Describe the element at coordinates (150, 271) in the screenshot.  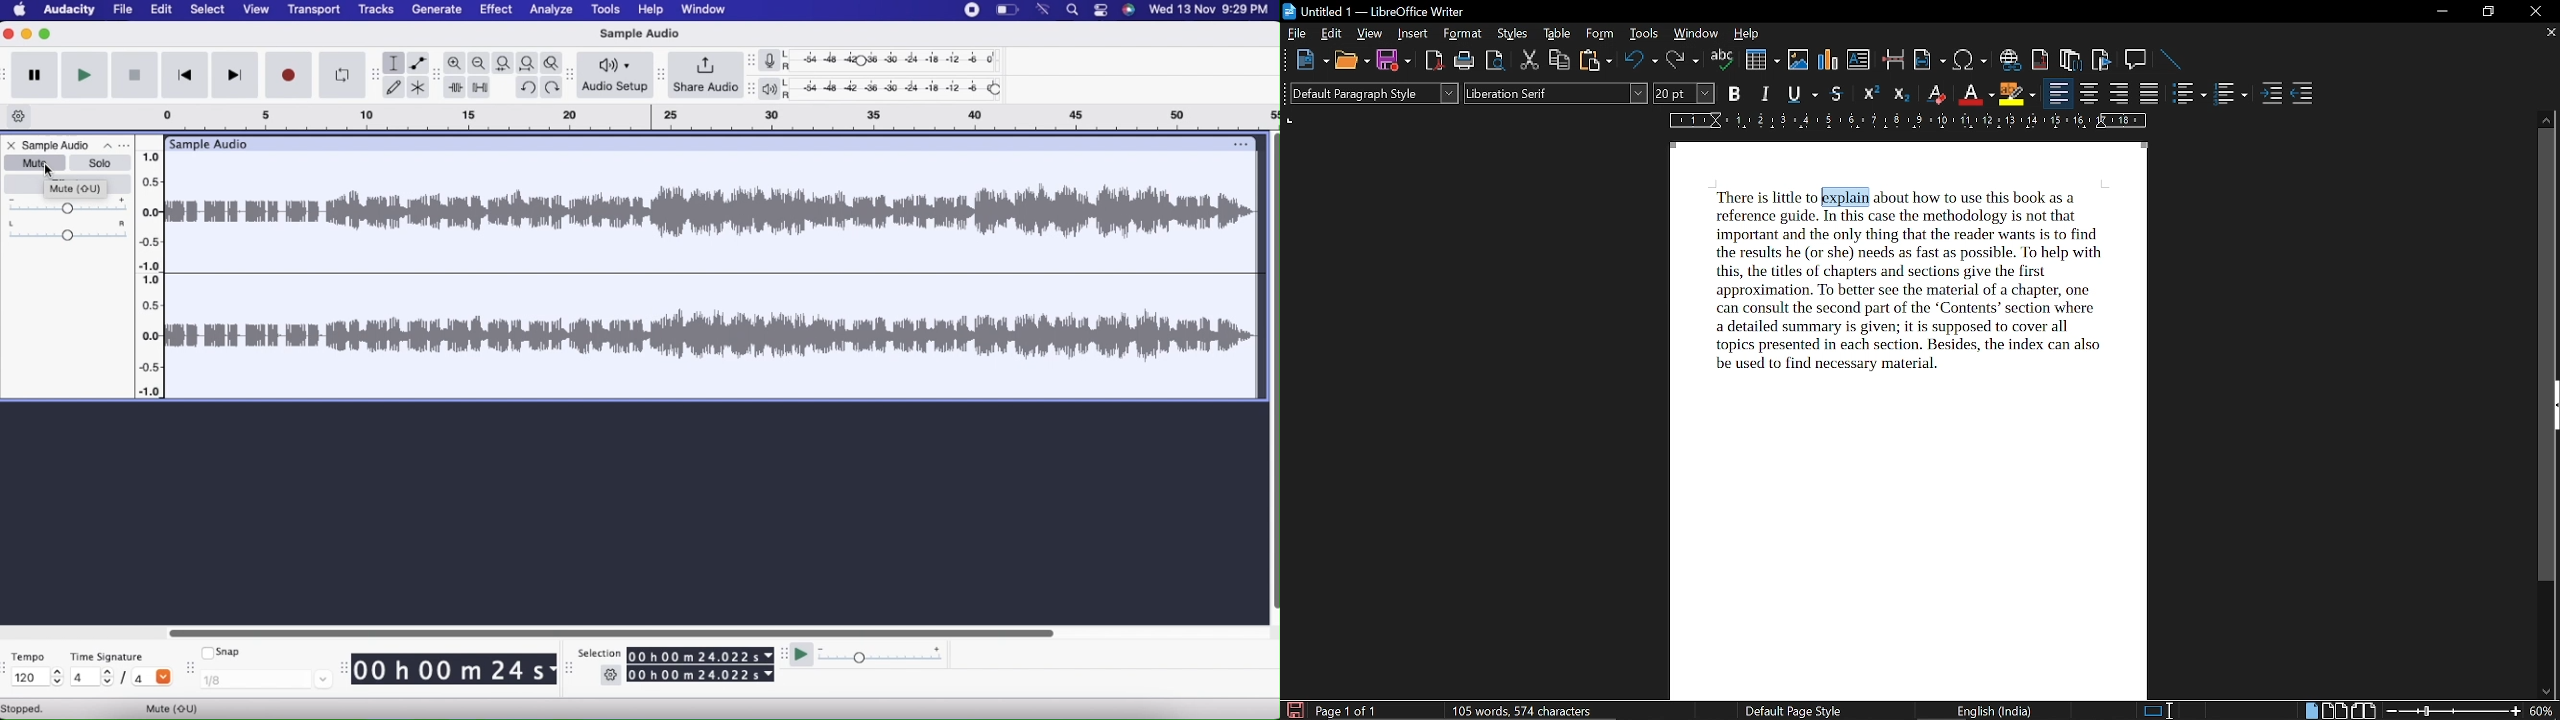
I see `Slider` at that location.